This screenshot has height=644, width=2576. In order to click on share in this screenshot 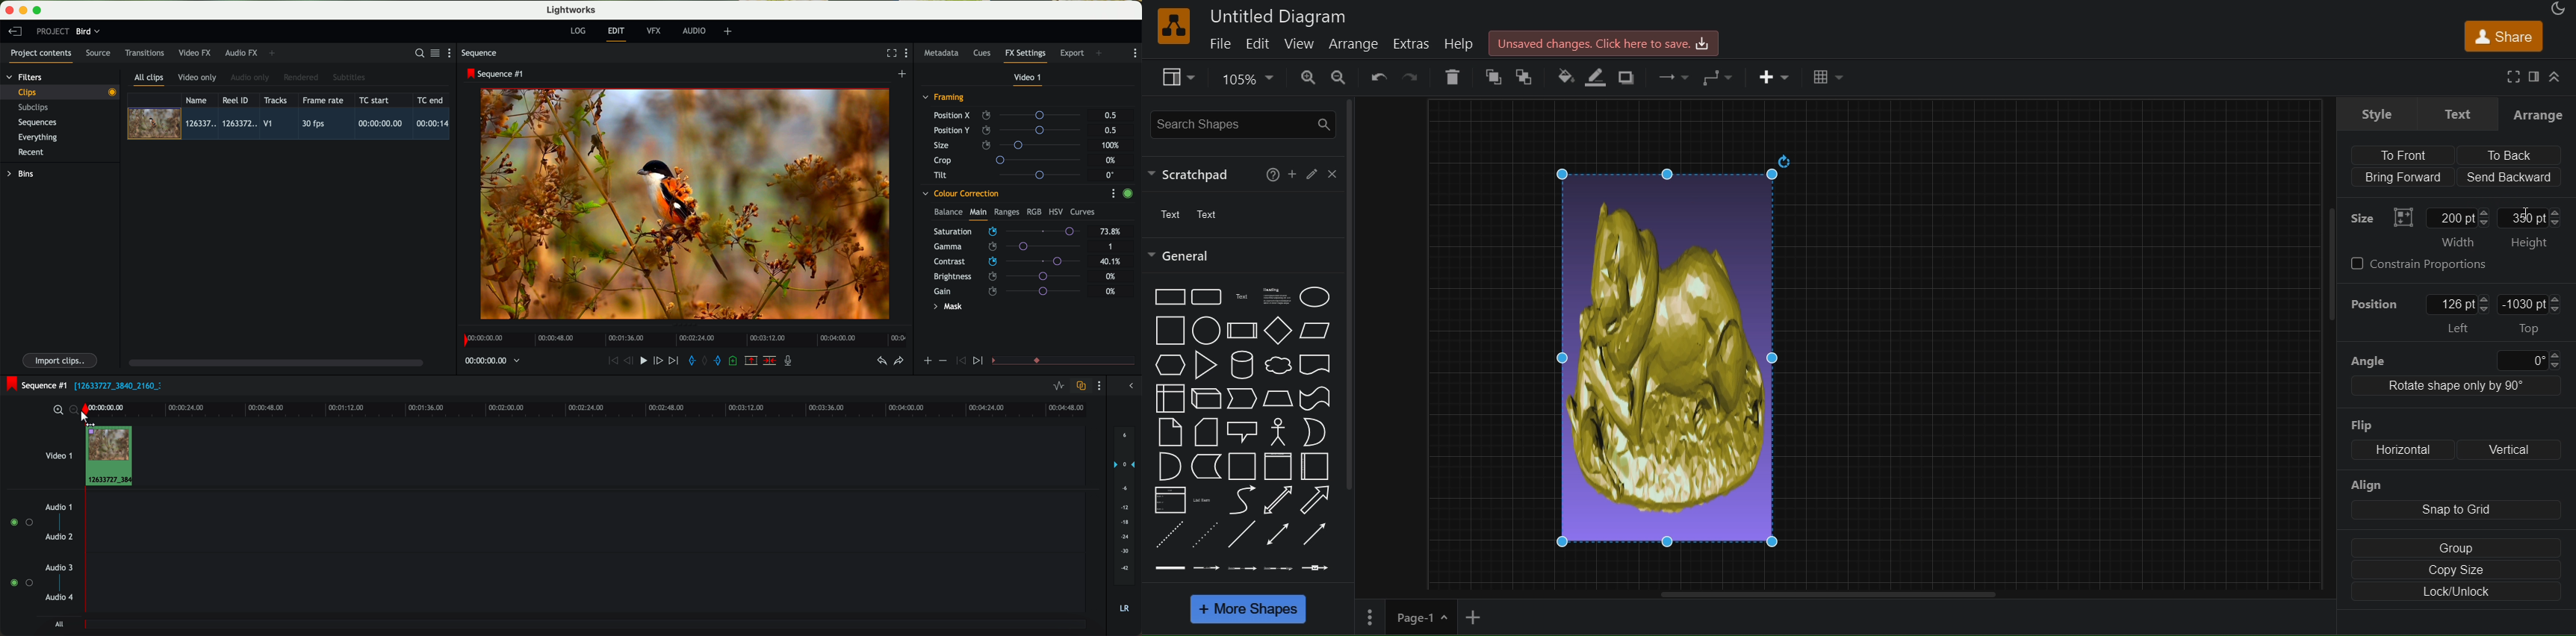, I will do `click(2501, 36)`.